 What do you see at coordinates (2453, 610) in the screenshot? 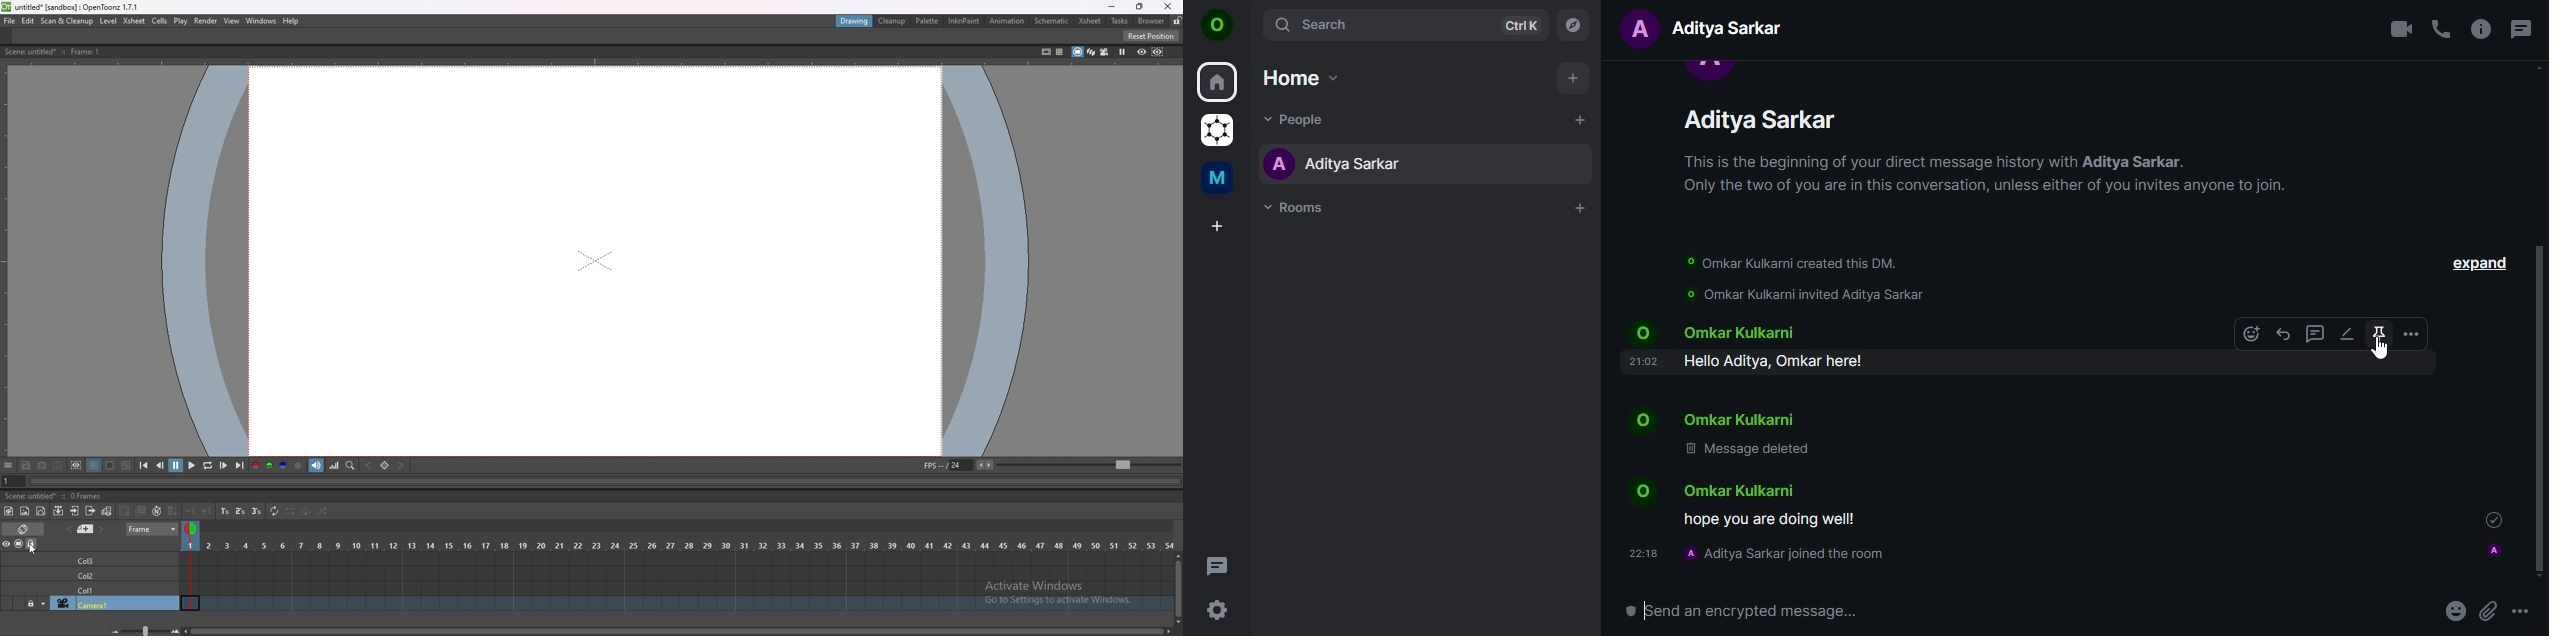
I see `emoji` at bounding box center [2453, 610].